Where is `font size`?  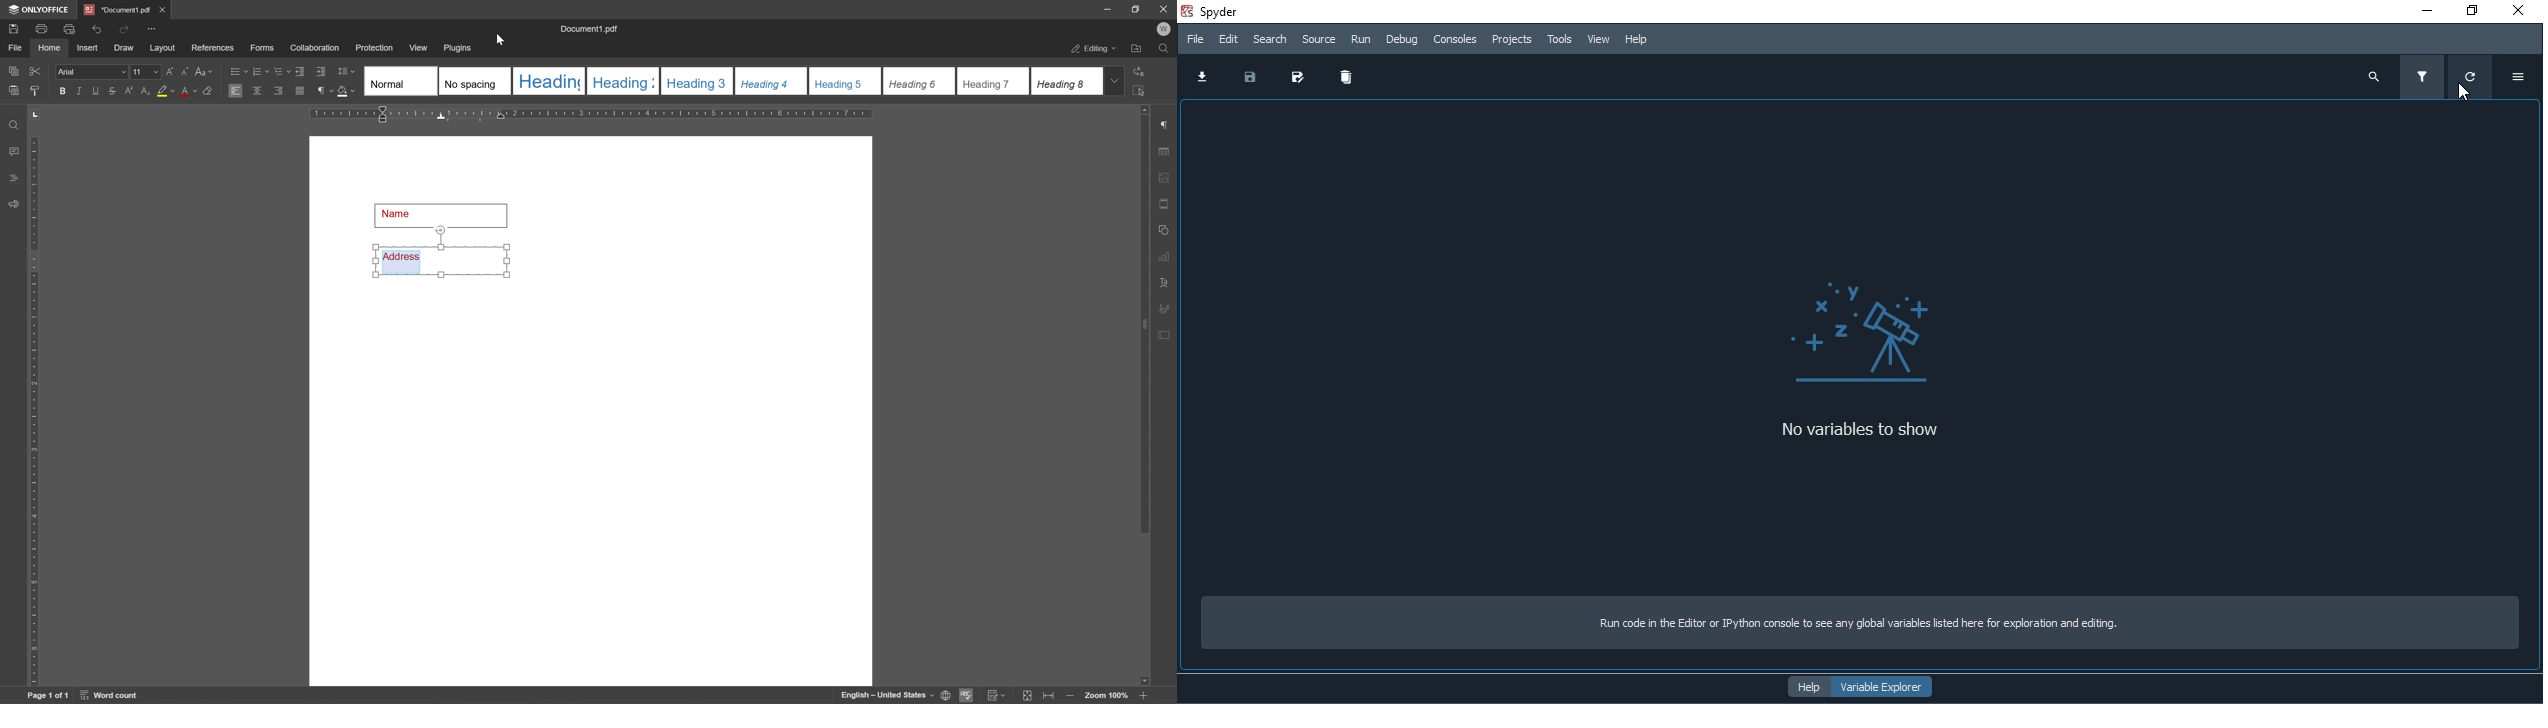
font size is located at coordinates (146, 71).